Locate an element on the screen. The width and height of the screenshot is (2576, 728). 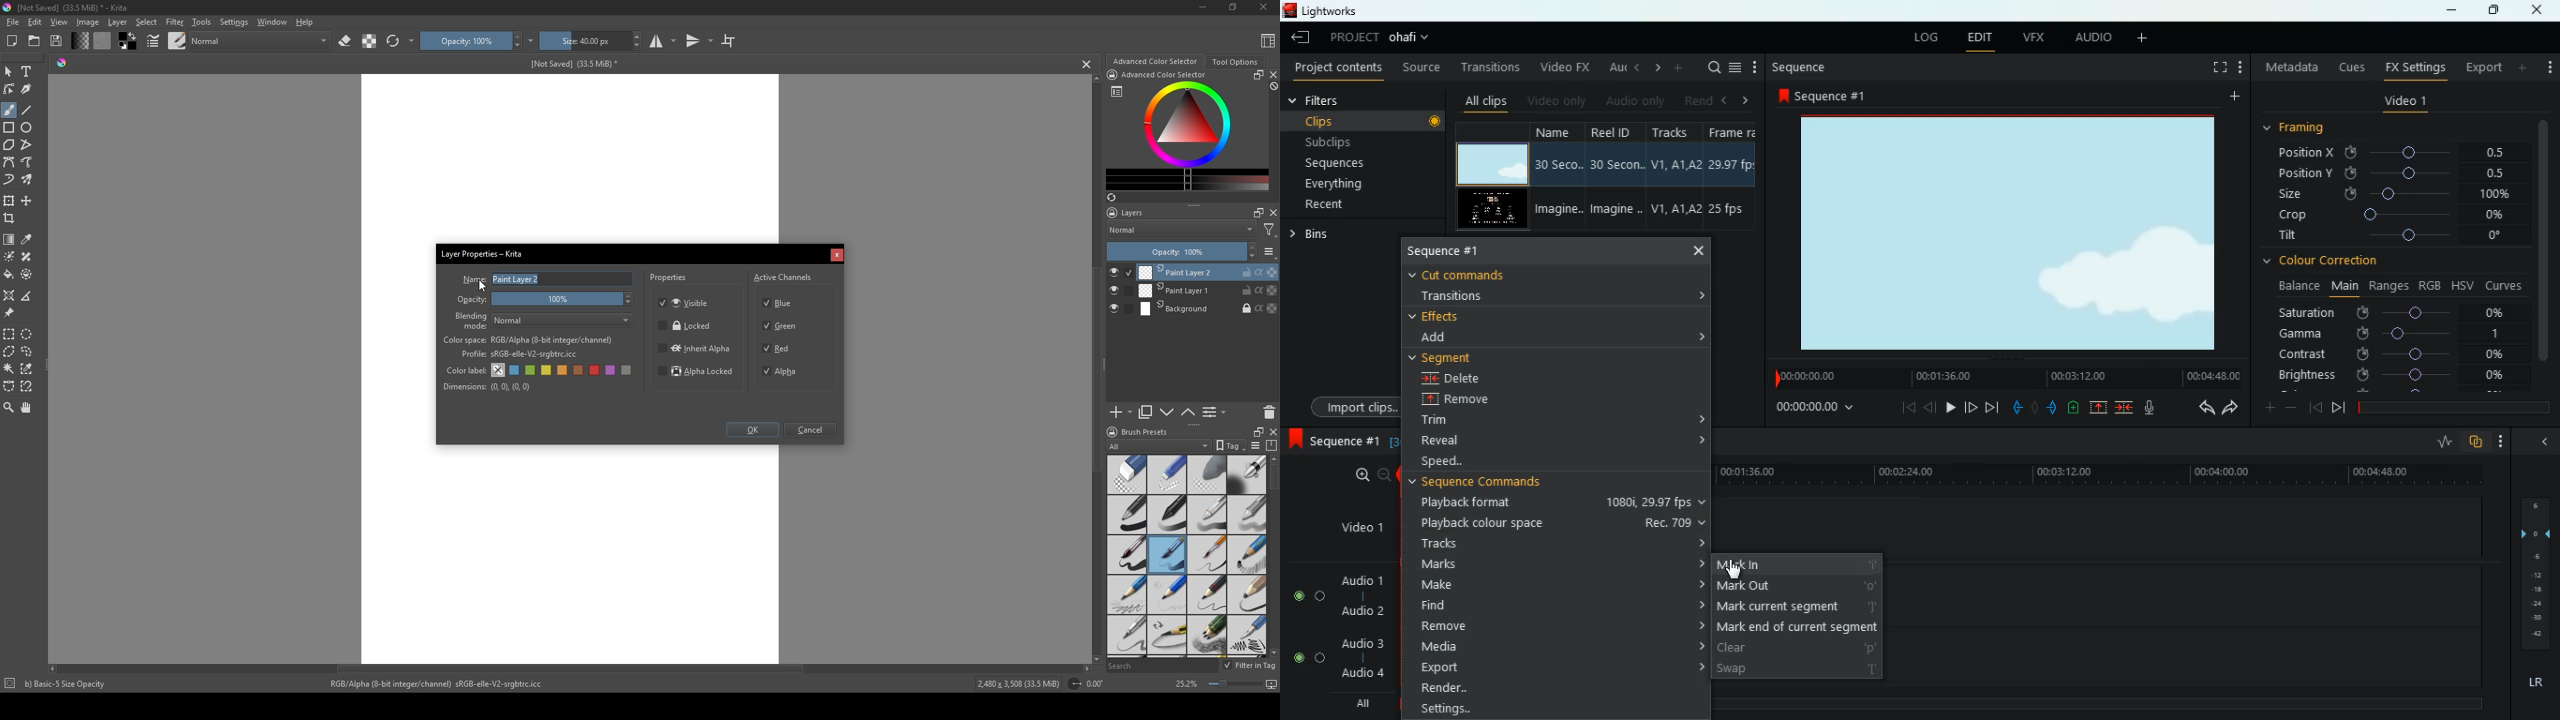
Alpha is located at coordinates (783, 371).